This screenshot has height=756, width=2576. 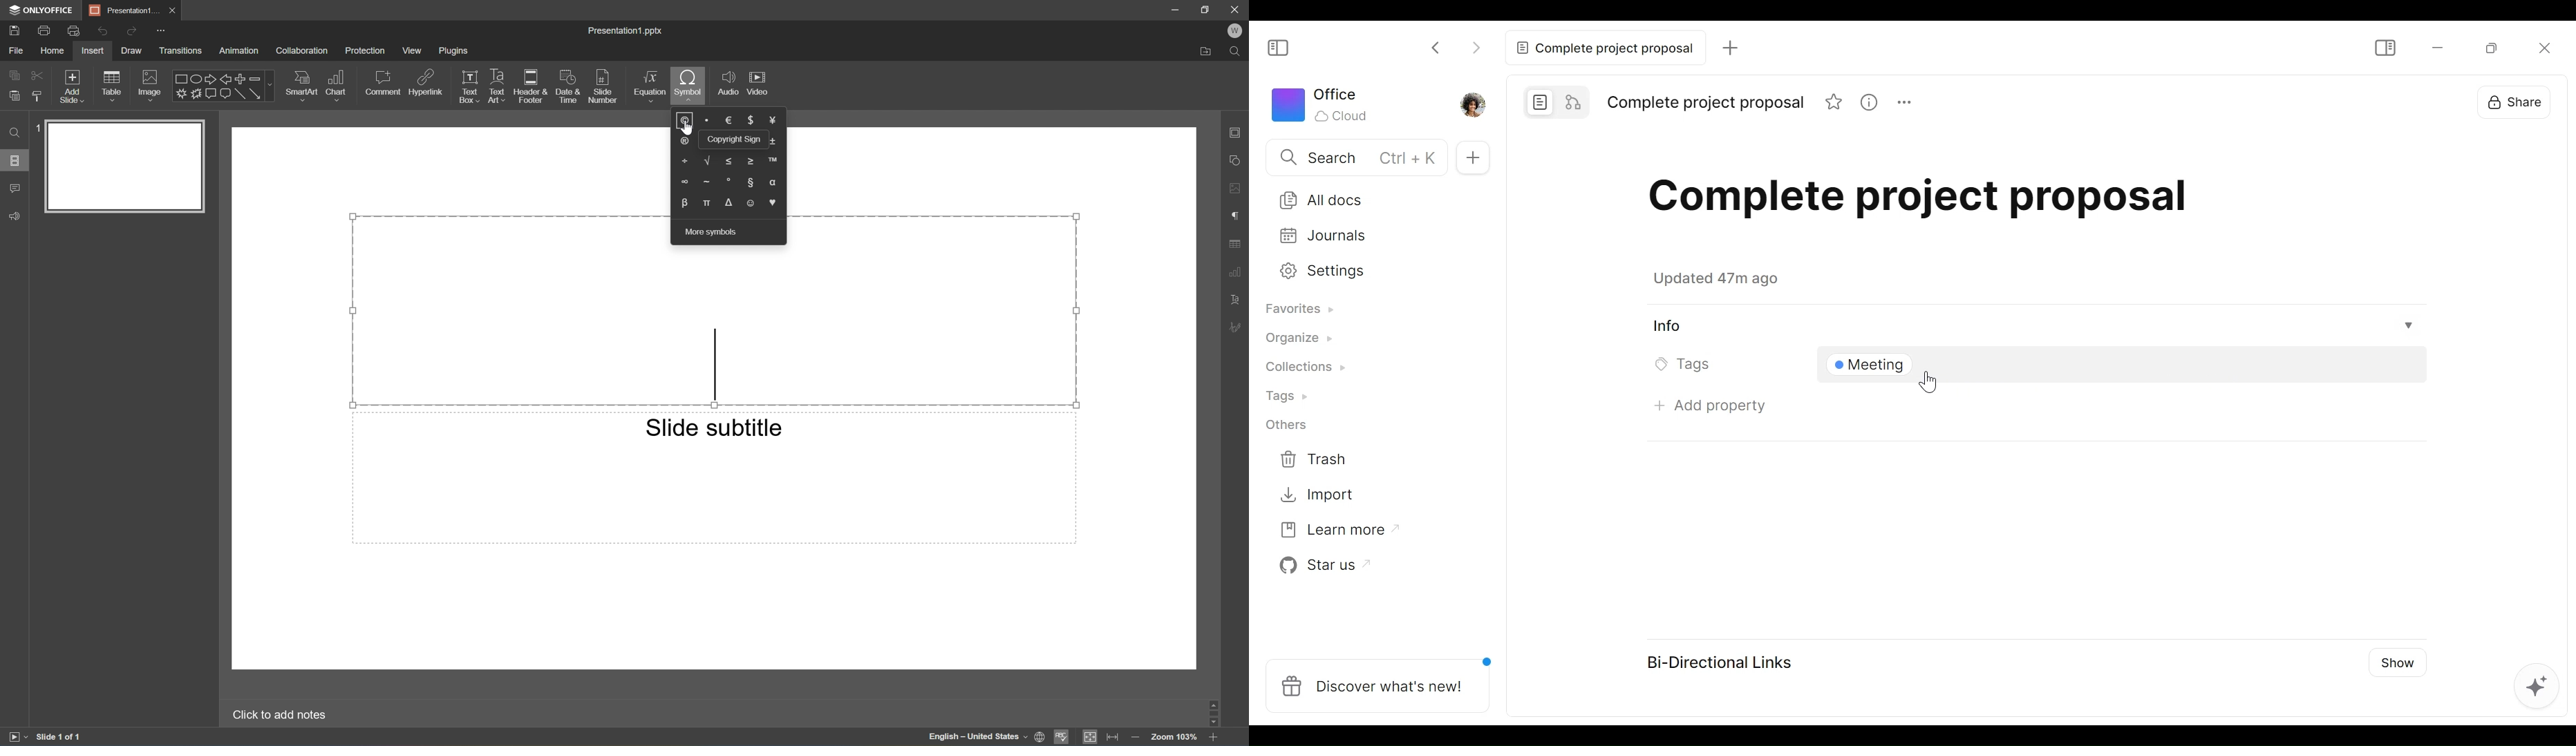 I want to click on ONLYOFFICE, so click(x=40, y=10).